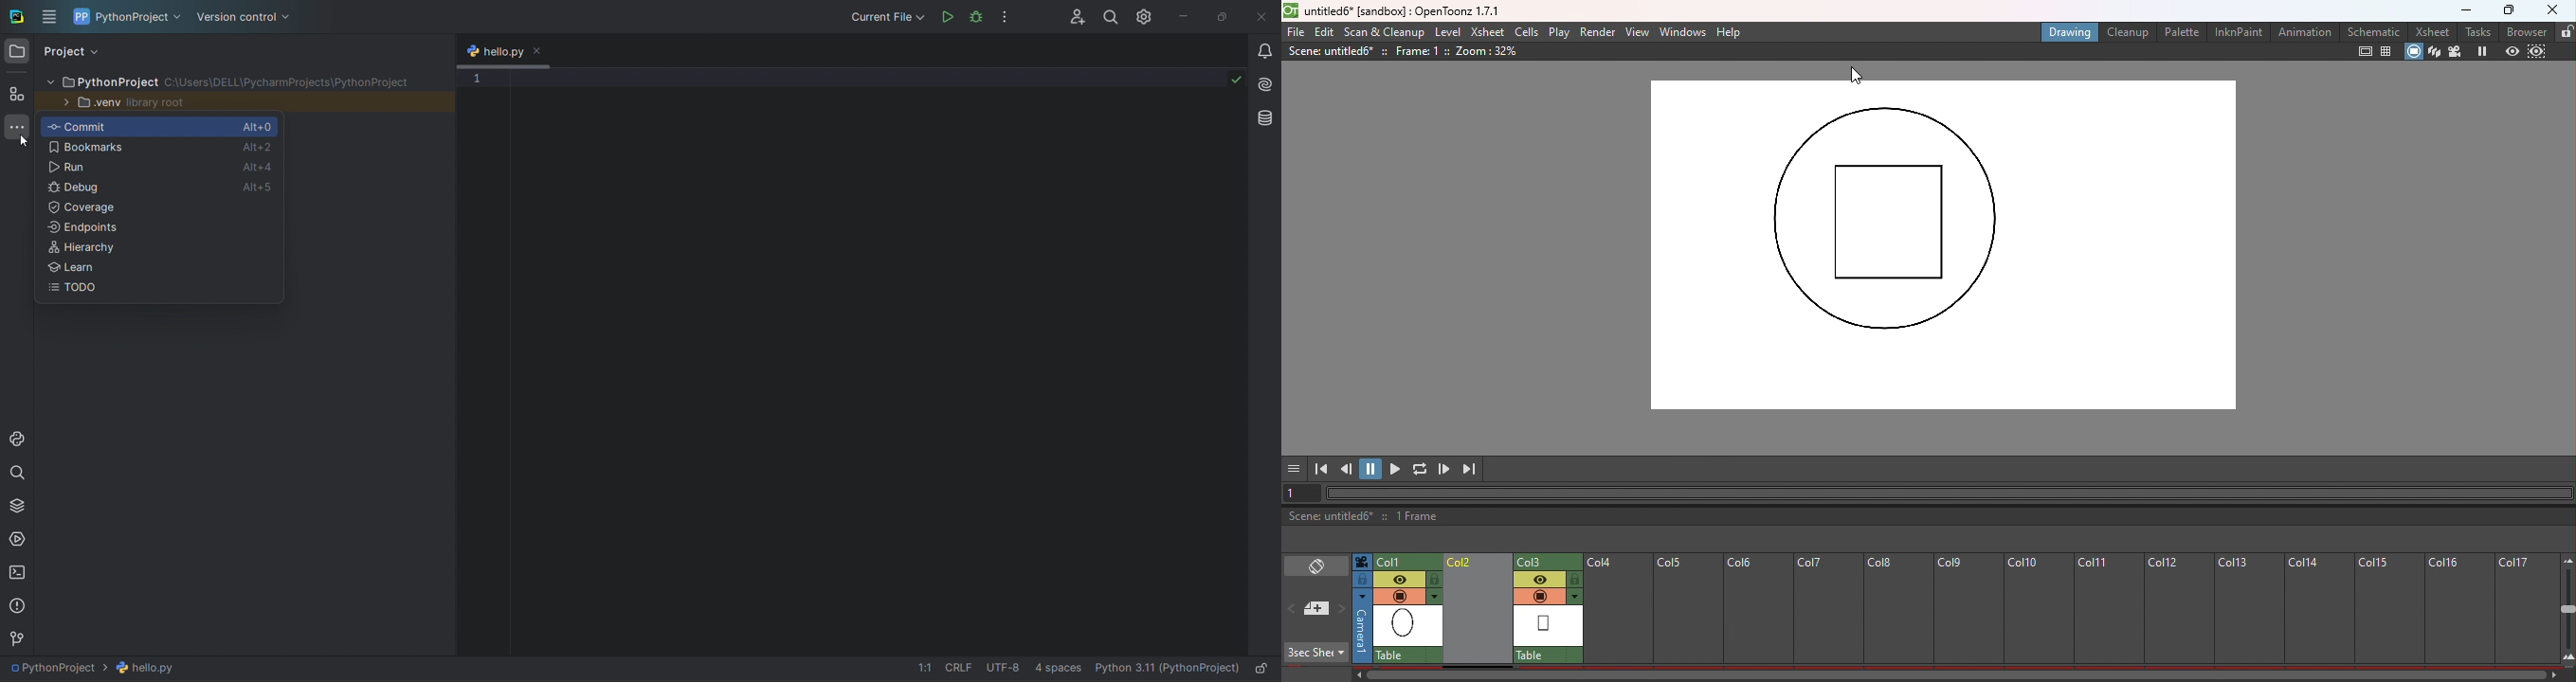  Describe the element at coordinates (477, 79) in the screenshot. I see `1` at that location.